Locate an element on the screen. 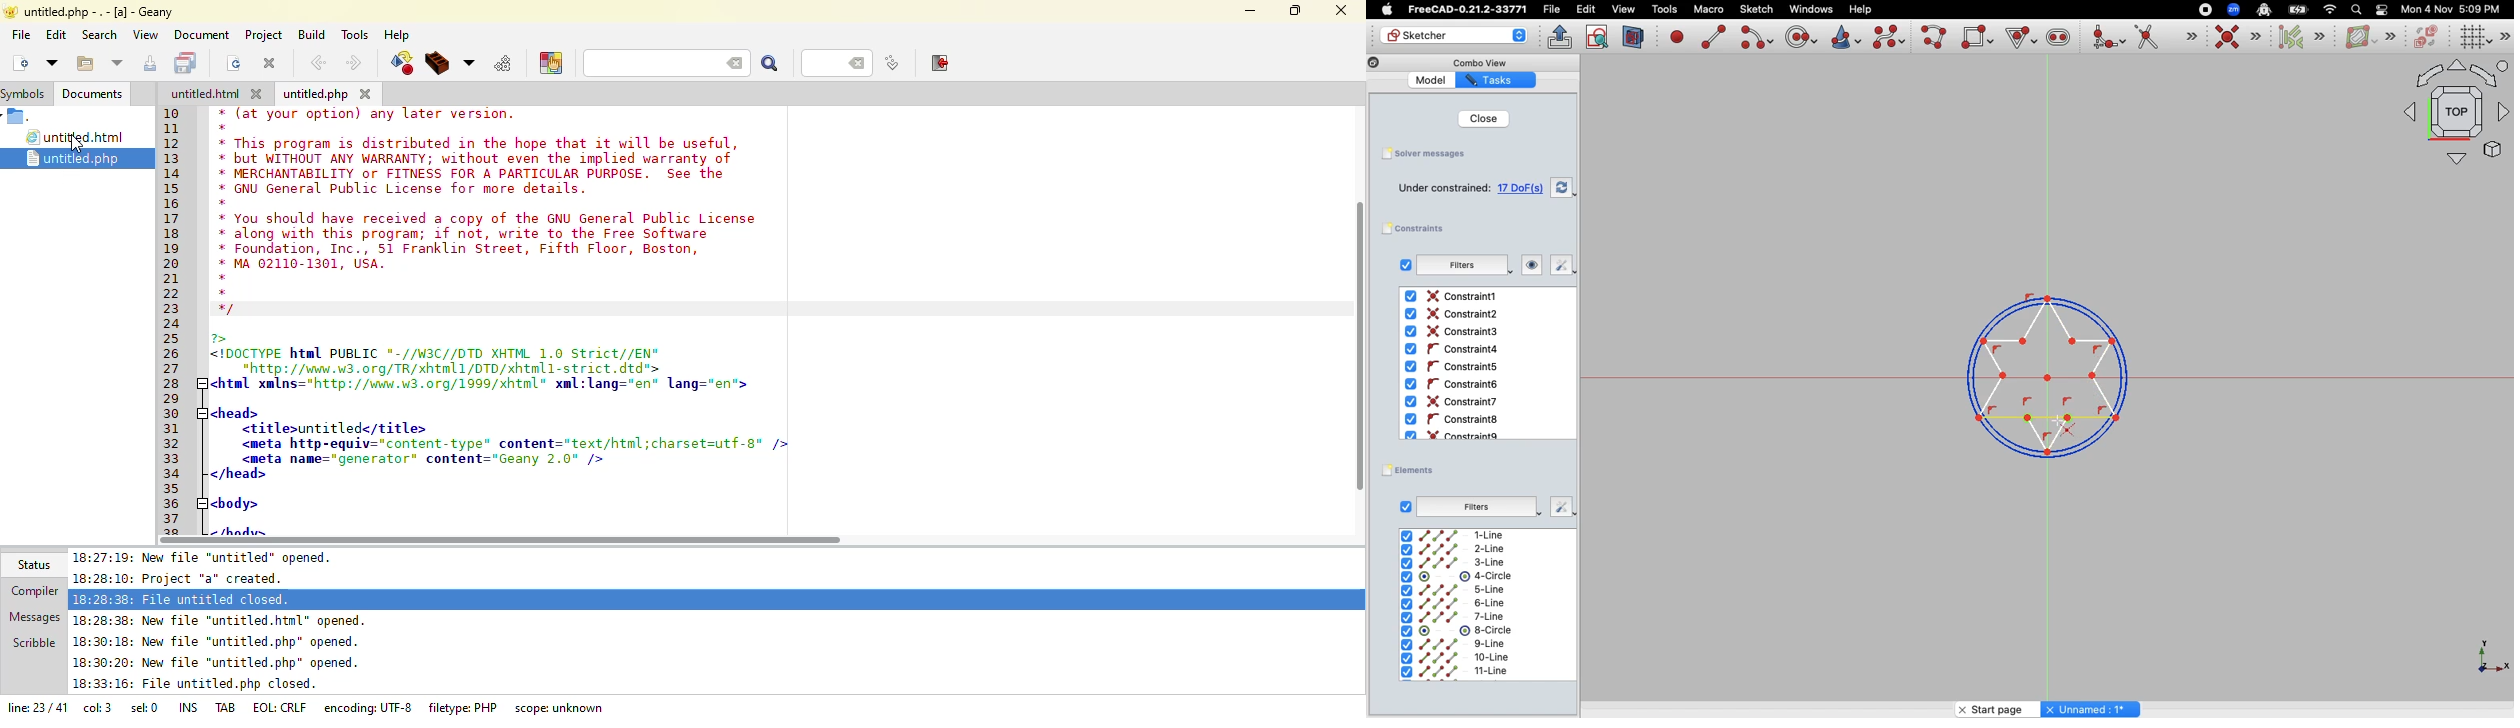 The image size is (2520, 728). Zoom is located at coordinates (2235, 10).